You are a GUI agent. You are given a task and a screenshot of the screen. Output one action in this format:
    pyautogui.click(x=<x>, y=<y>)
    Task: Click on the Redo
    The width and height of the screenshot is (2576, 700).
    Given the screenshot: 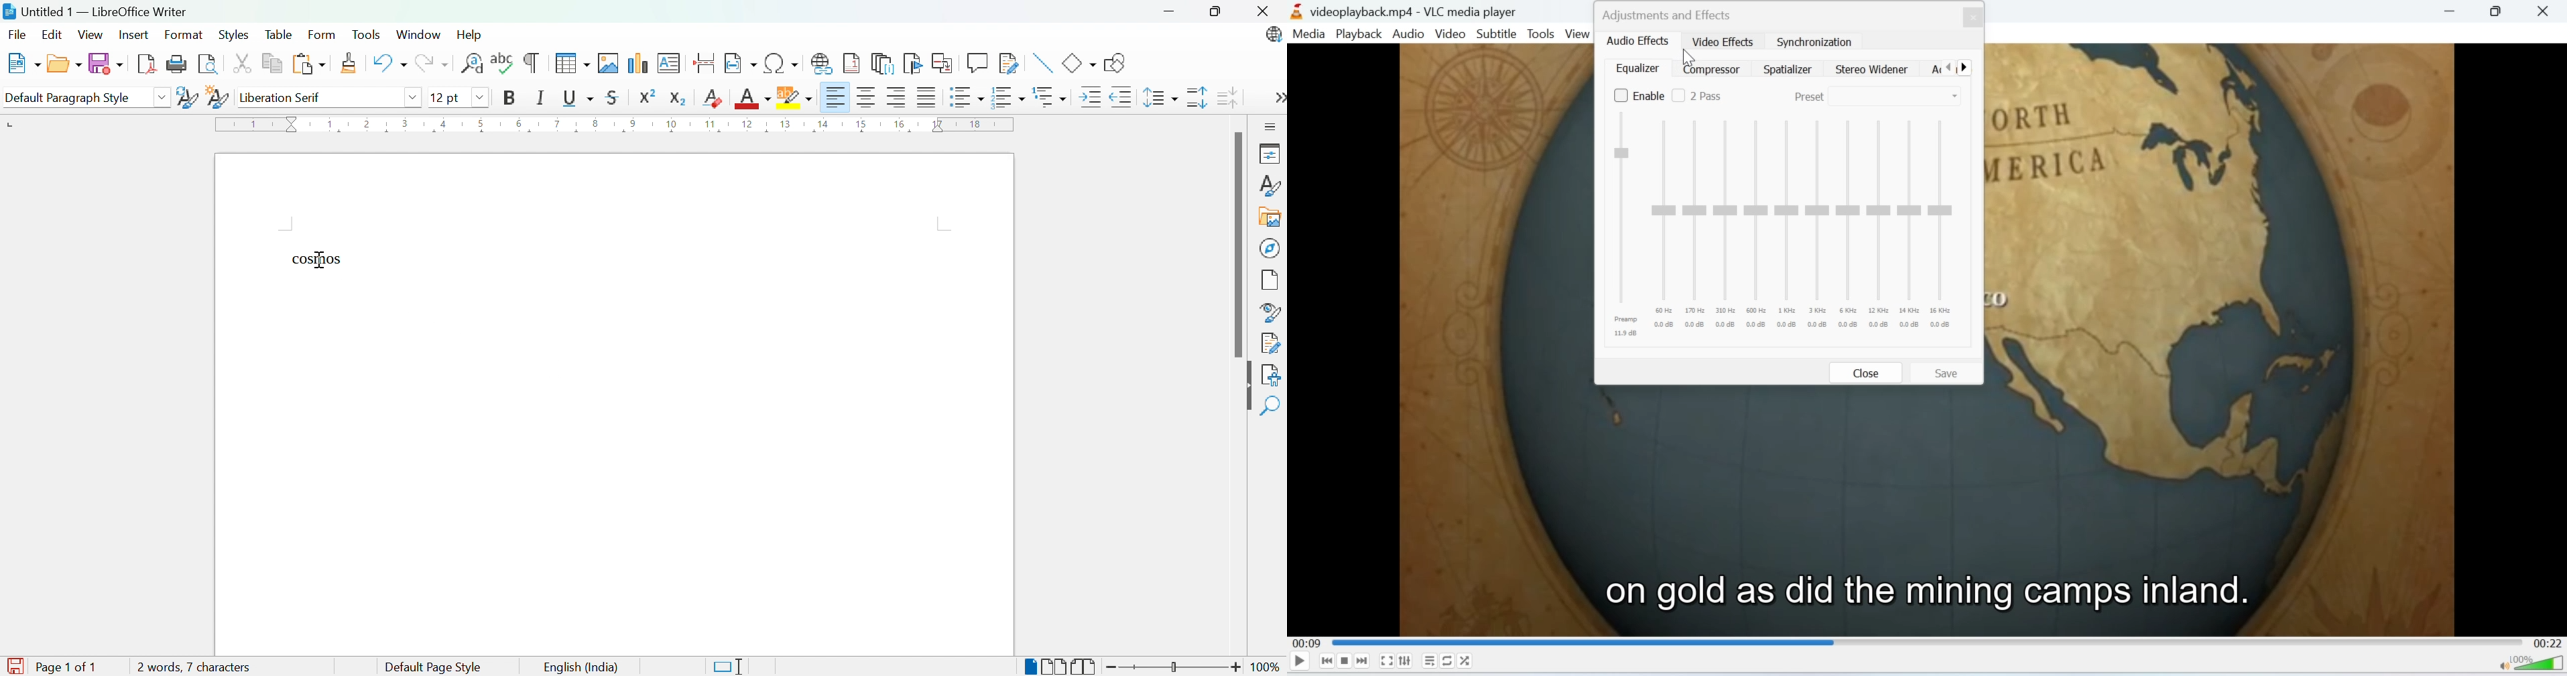 What is the action you would take?
    pyautogui.click(x=433, y=64)
    